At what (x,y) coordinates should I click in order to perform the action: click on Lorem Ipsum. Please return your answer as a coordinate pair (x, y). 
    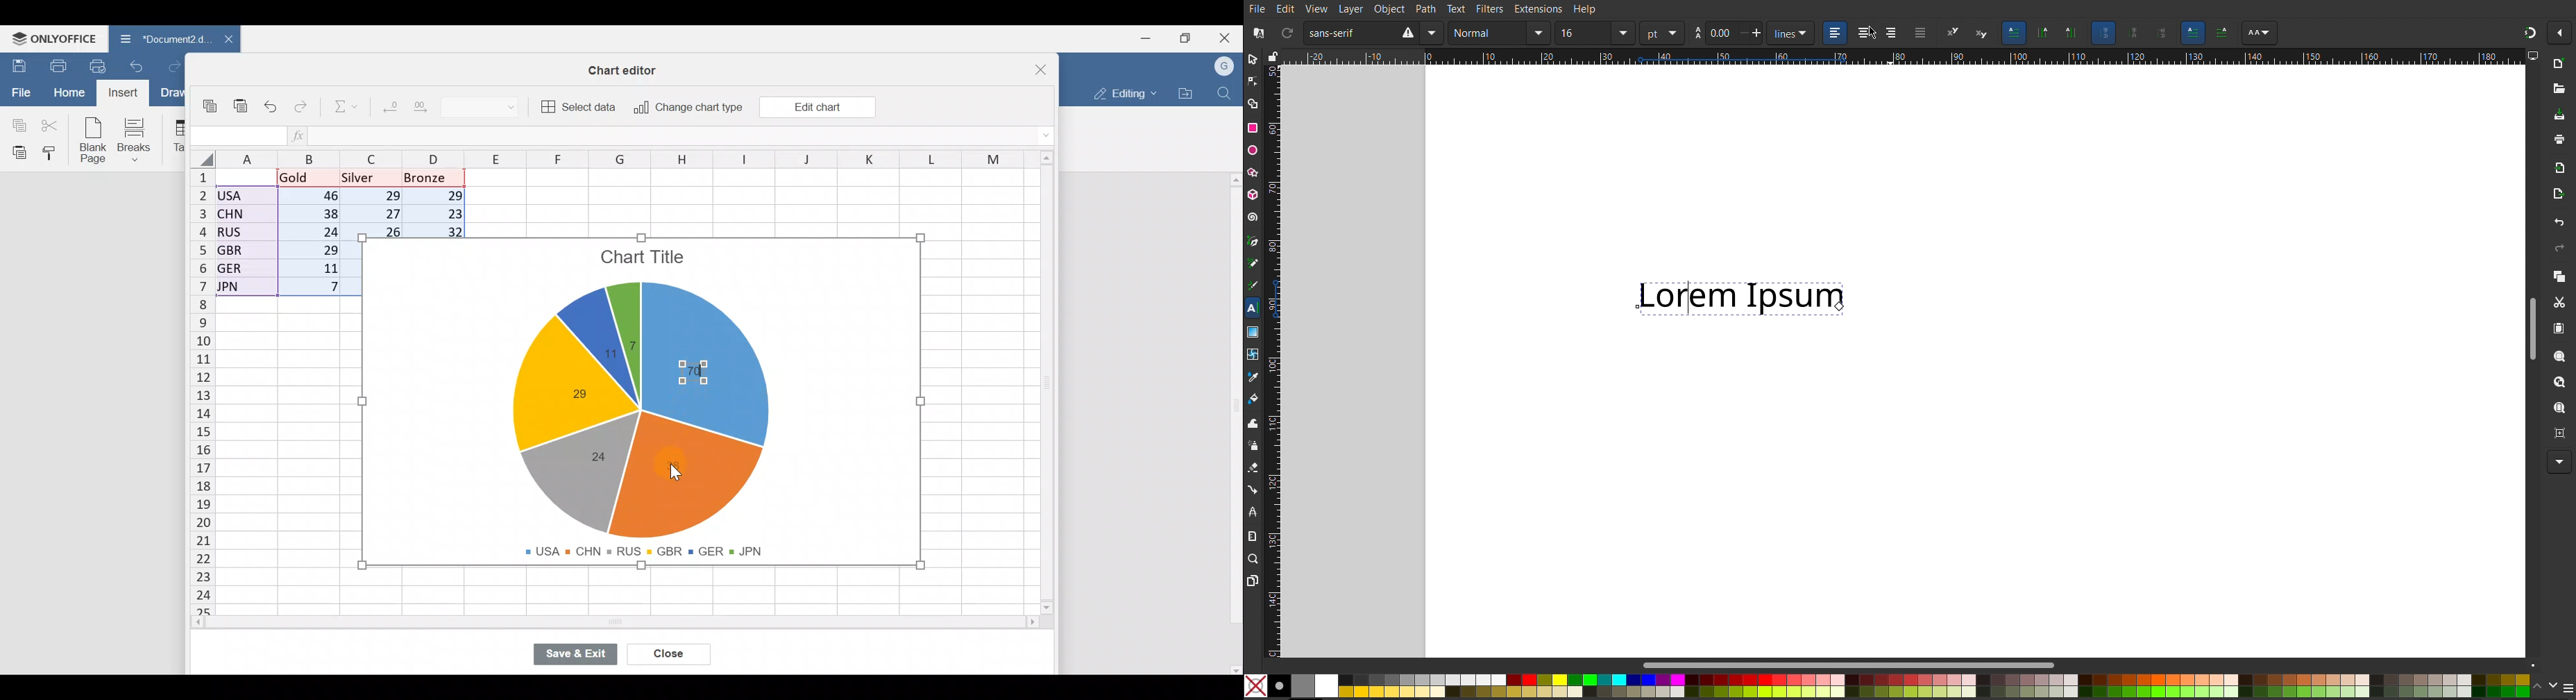
    Looking at the image, I should click on (1747, 296).